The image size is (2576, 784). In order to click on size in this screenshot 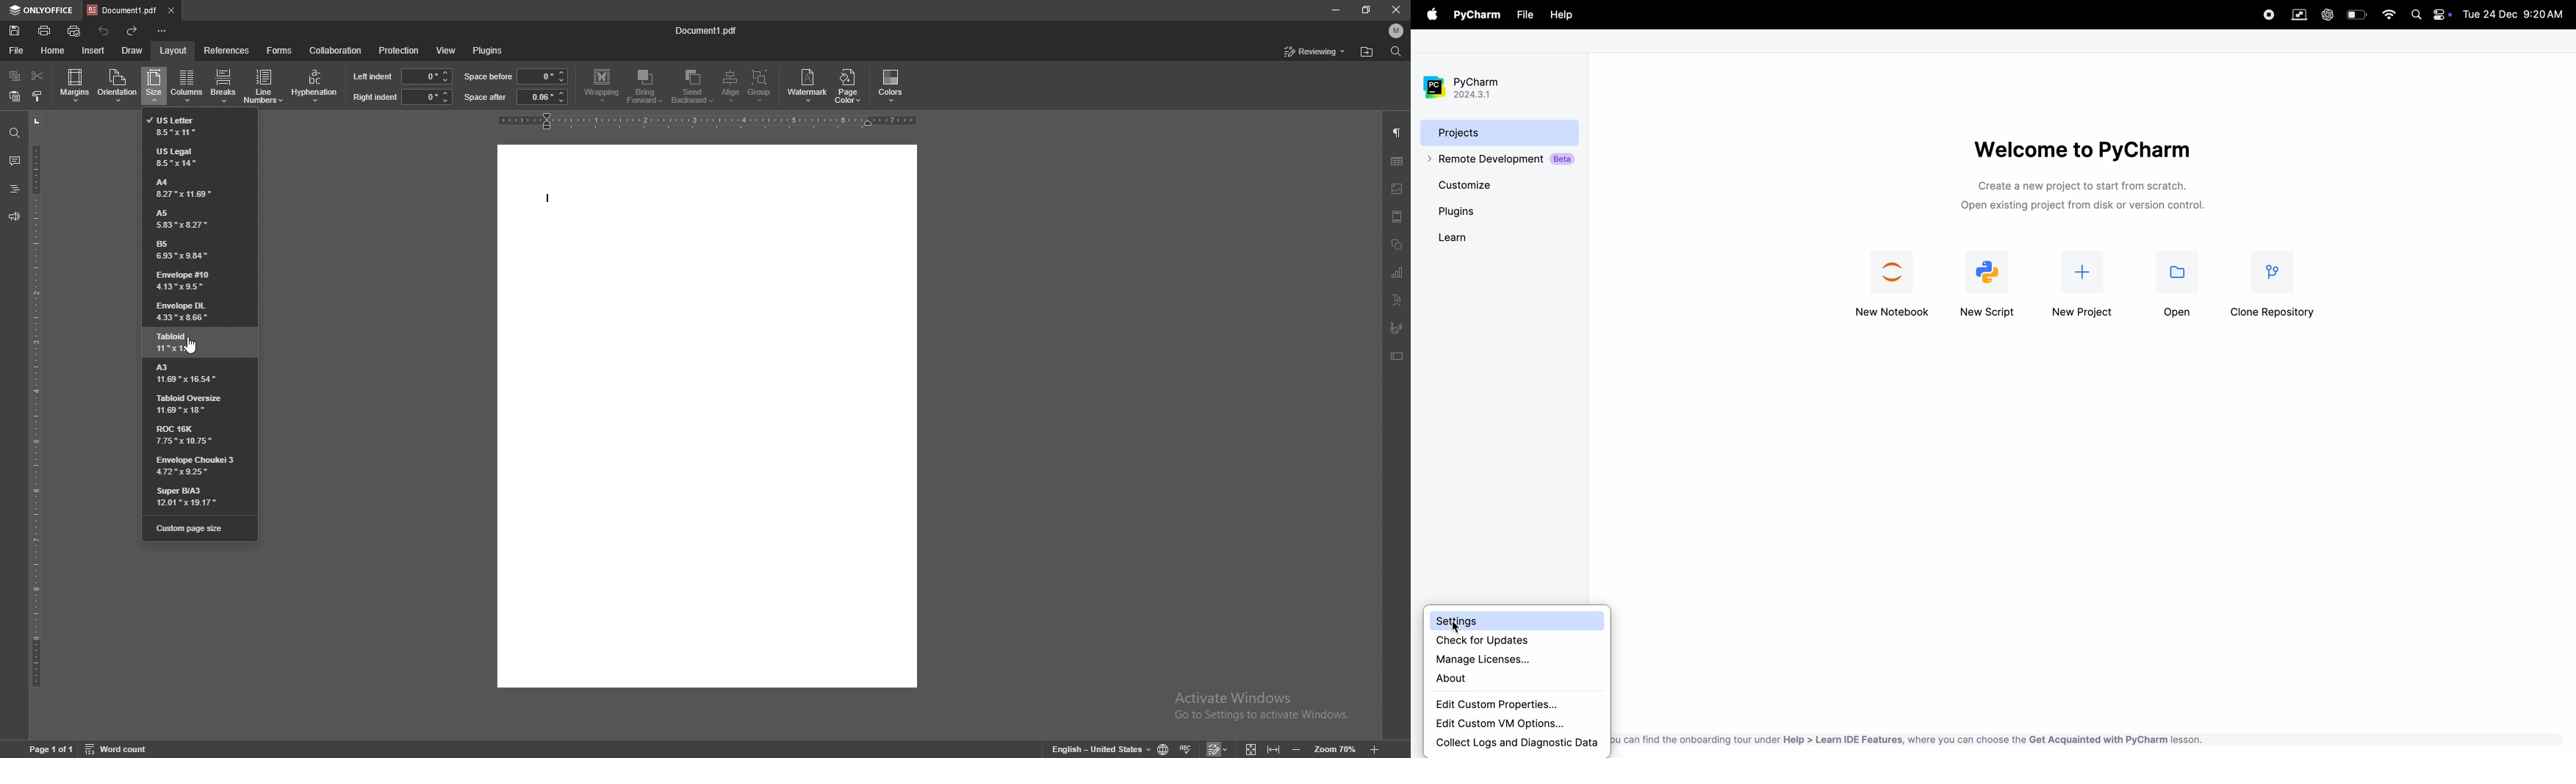, I will do `click(154, 87)`.